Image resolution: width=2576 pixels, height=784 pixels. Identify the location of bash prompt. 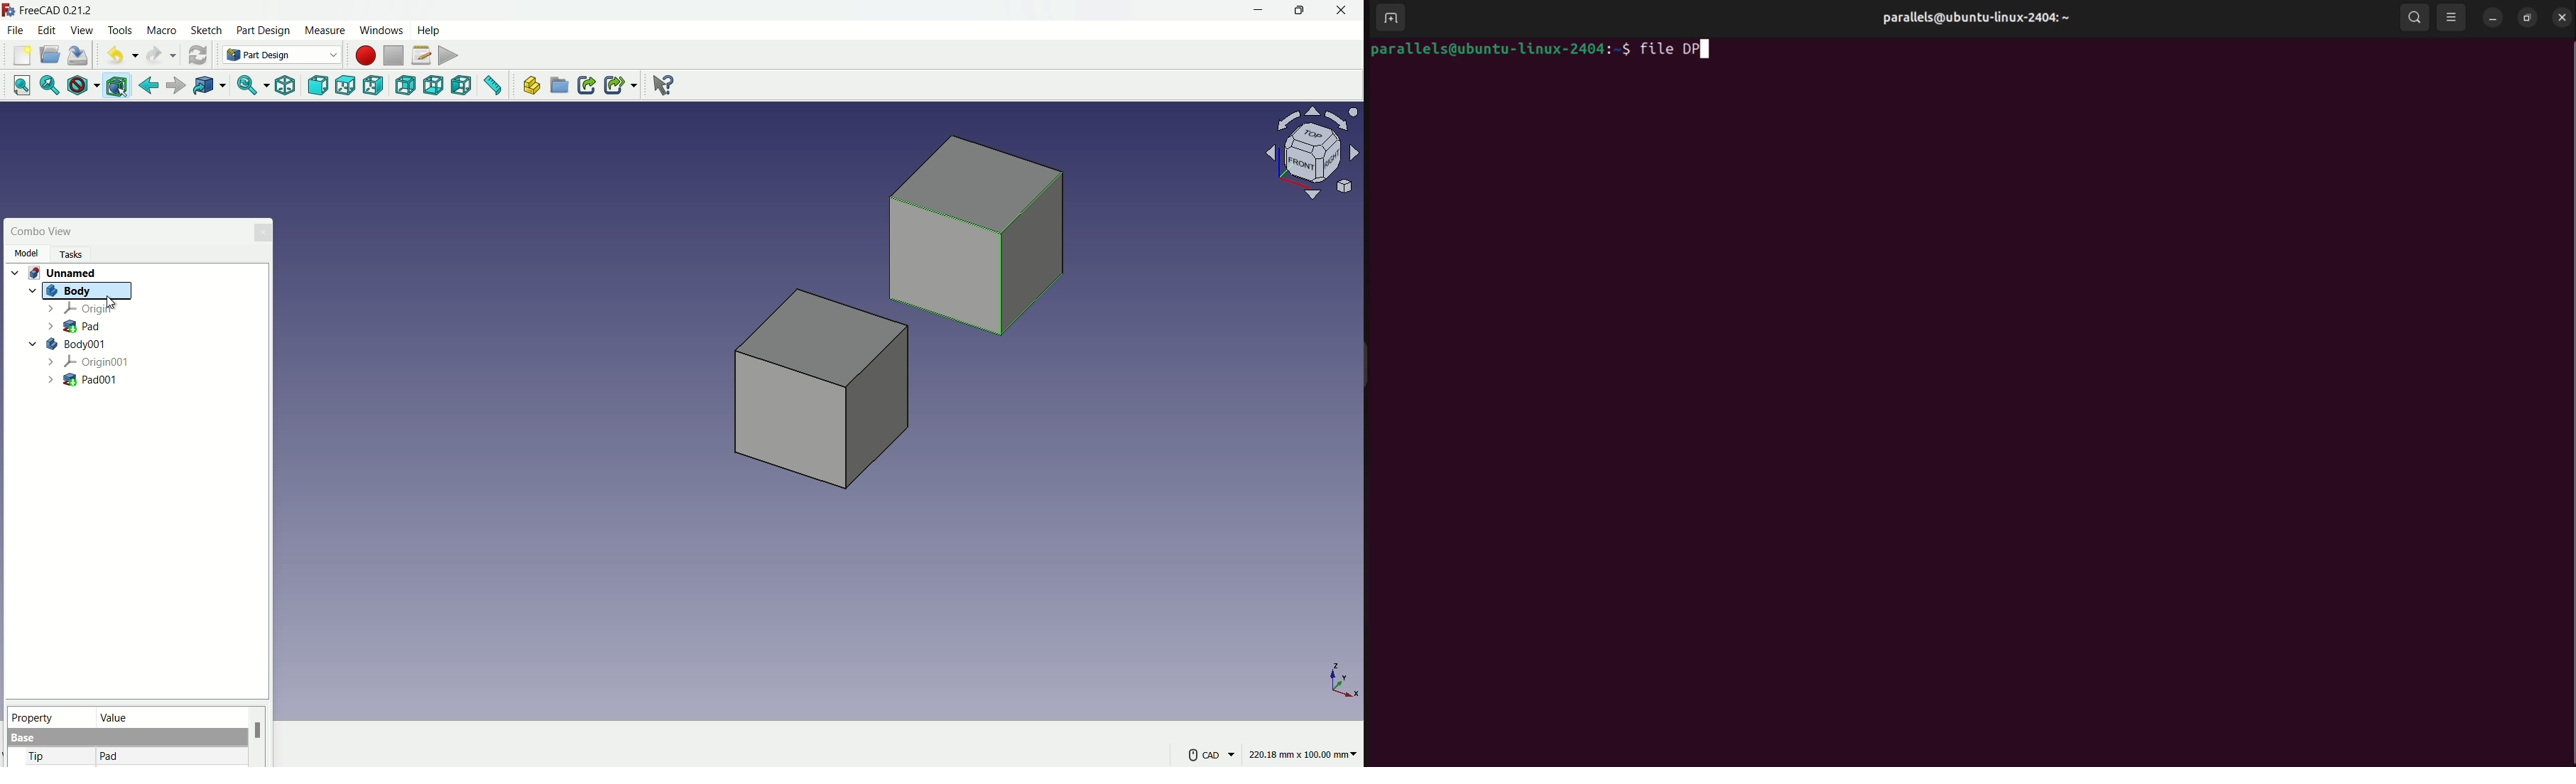
(1501, 49).